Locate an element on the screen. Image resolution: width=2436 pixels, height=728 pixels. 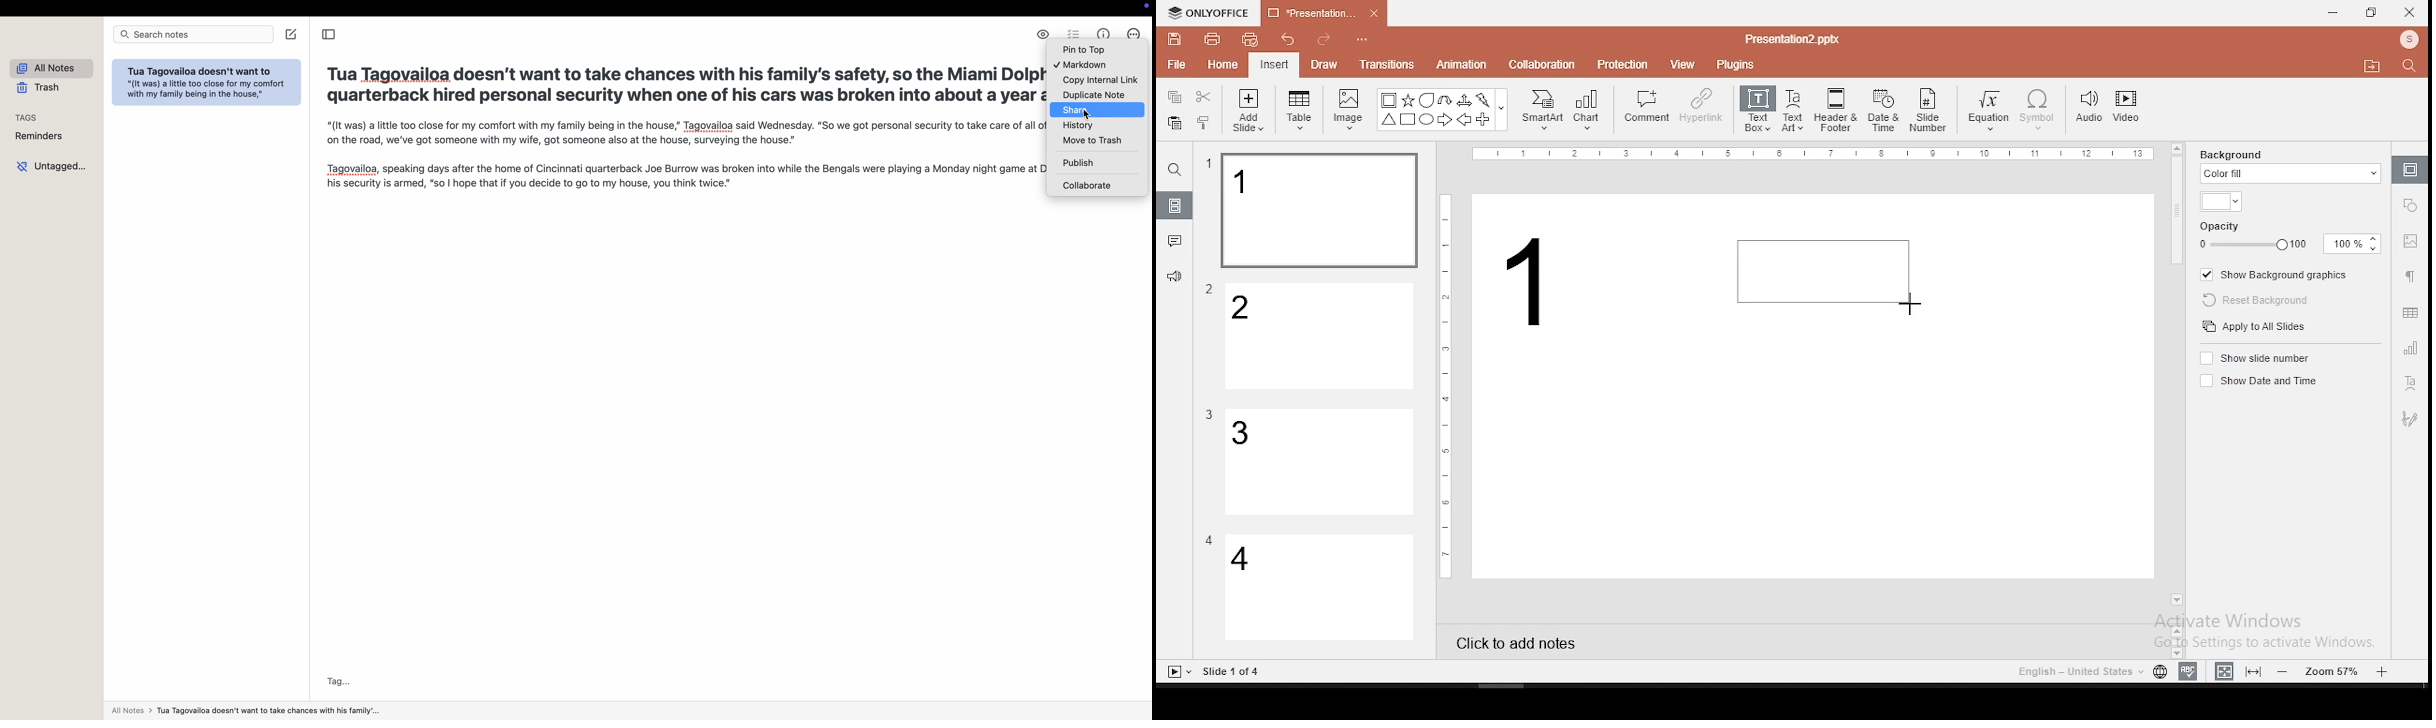
opacity is located at coordinates (2290, 237).